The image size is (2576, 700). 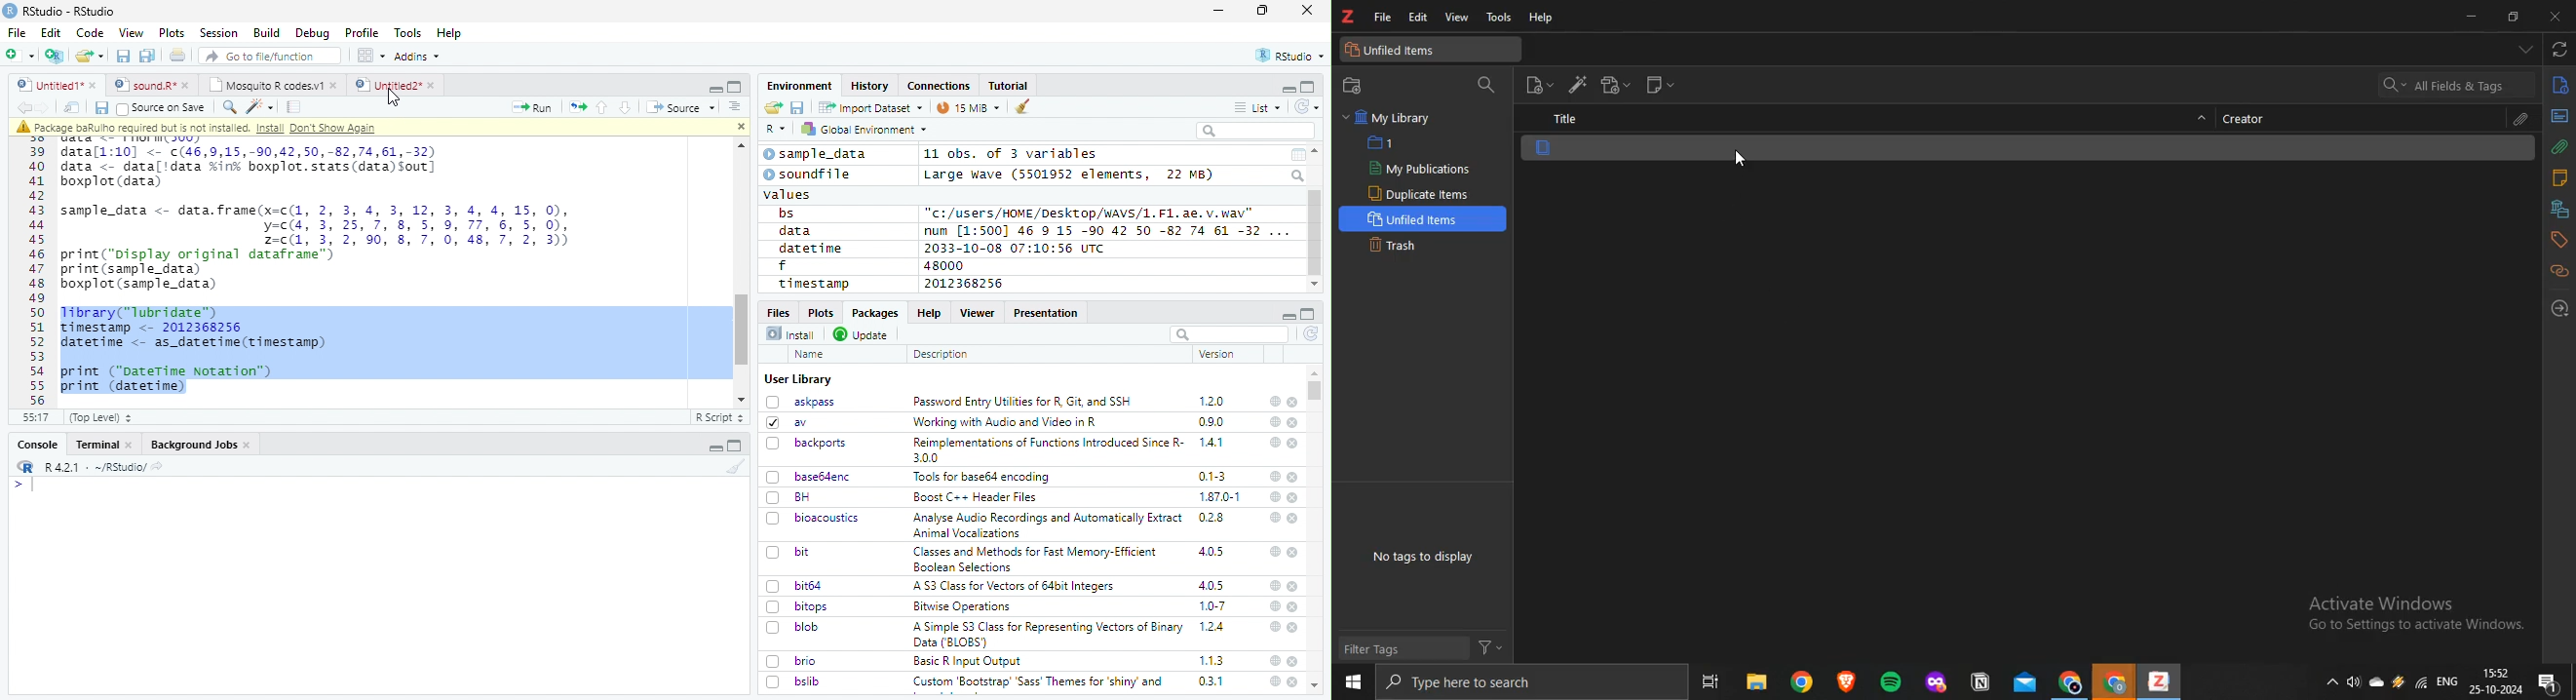 What do you see at coordinates (798, 108) in the screenshot?
I see `Save` at bounding box center [798, 108].